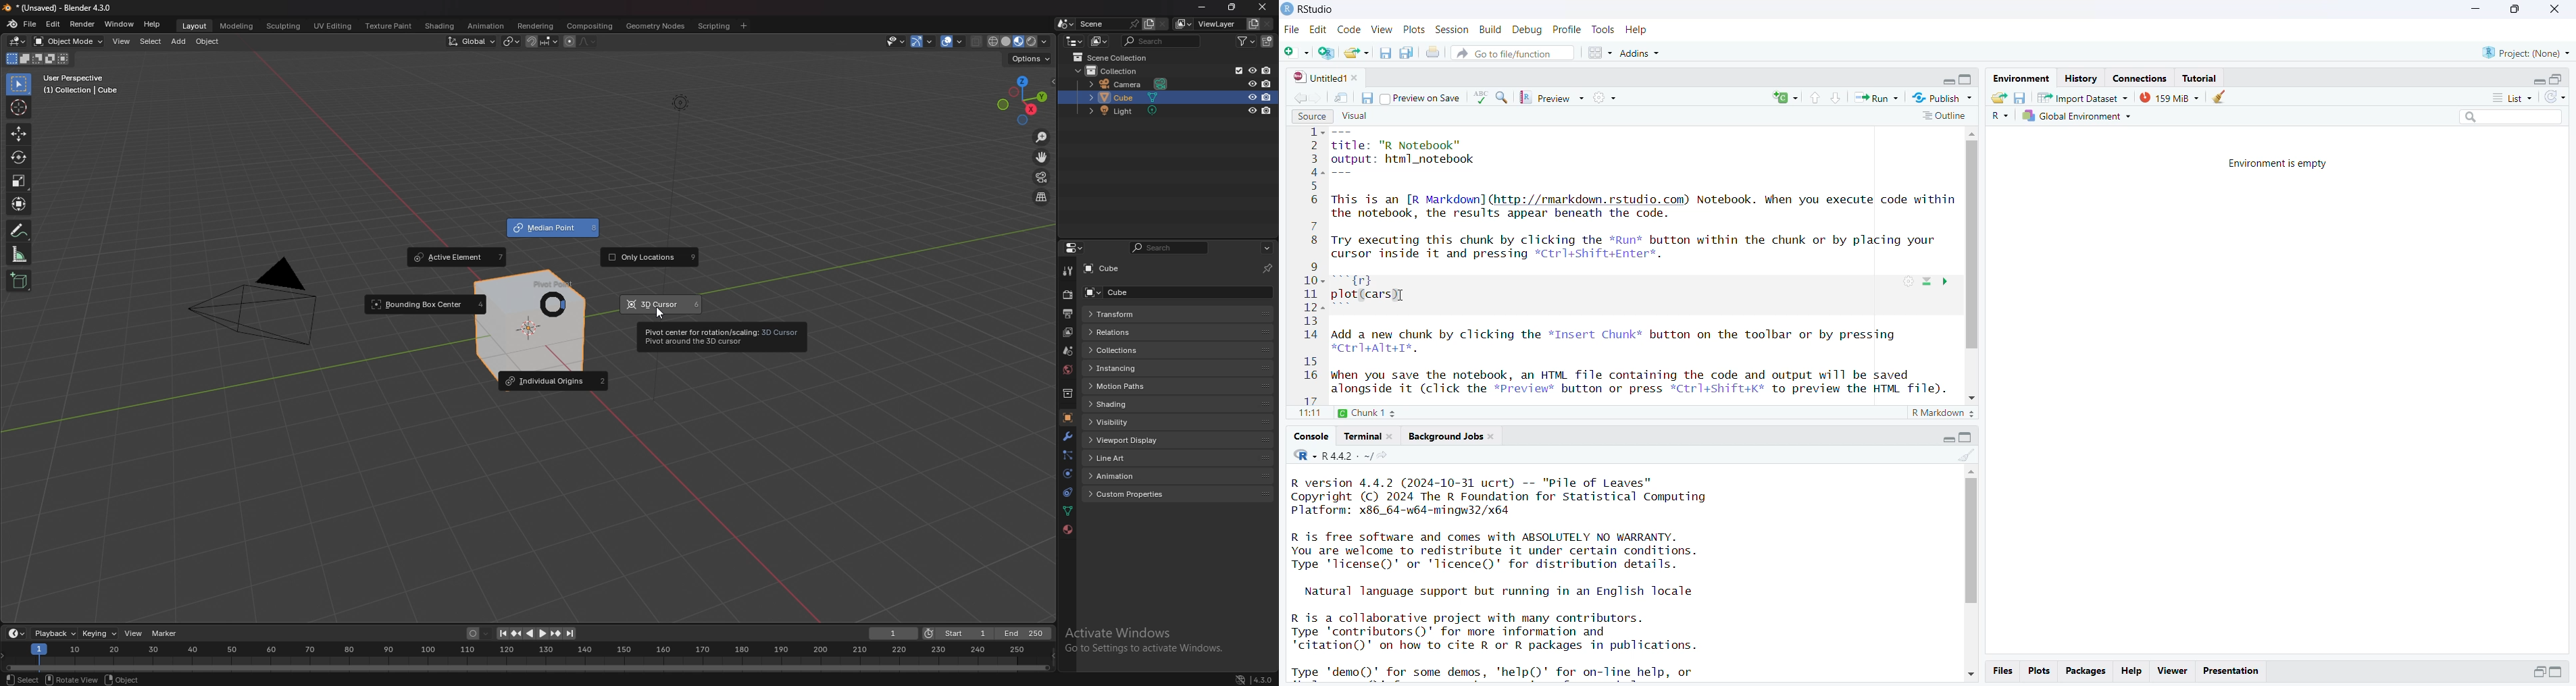  Describe the element at coordinates (1321, 30) in the screenshot. I see `edit` at that location.